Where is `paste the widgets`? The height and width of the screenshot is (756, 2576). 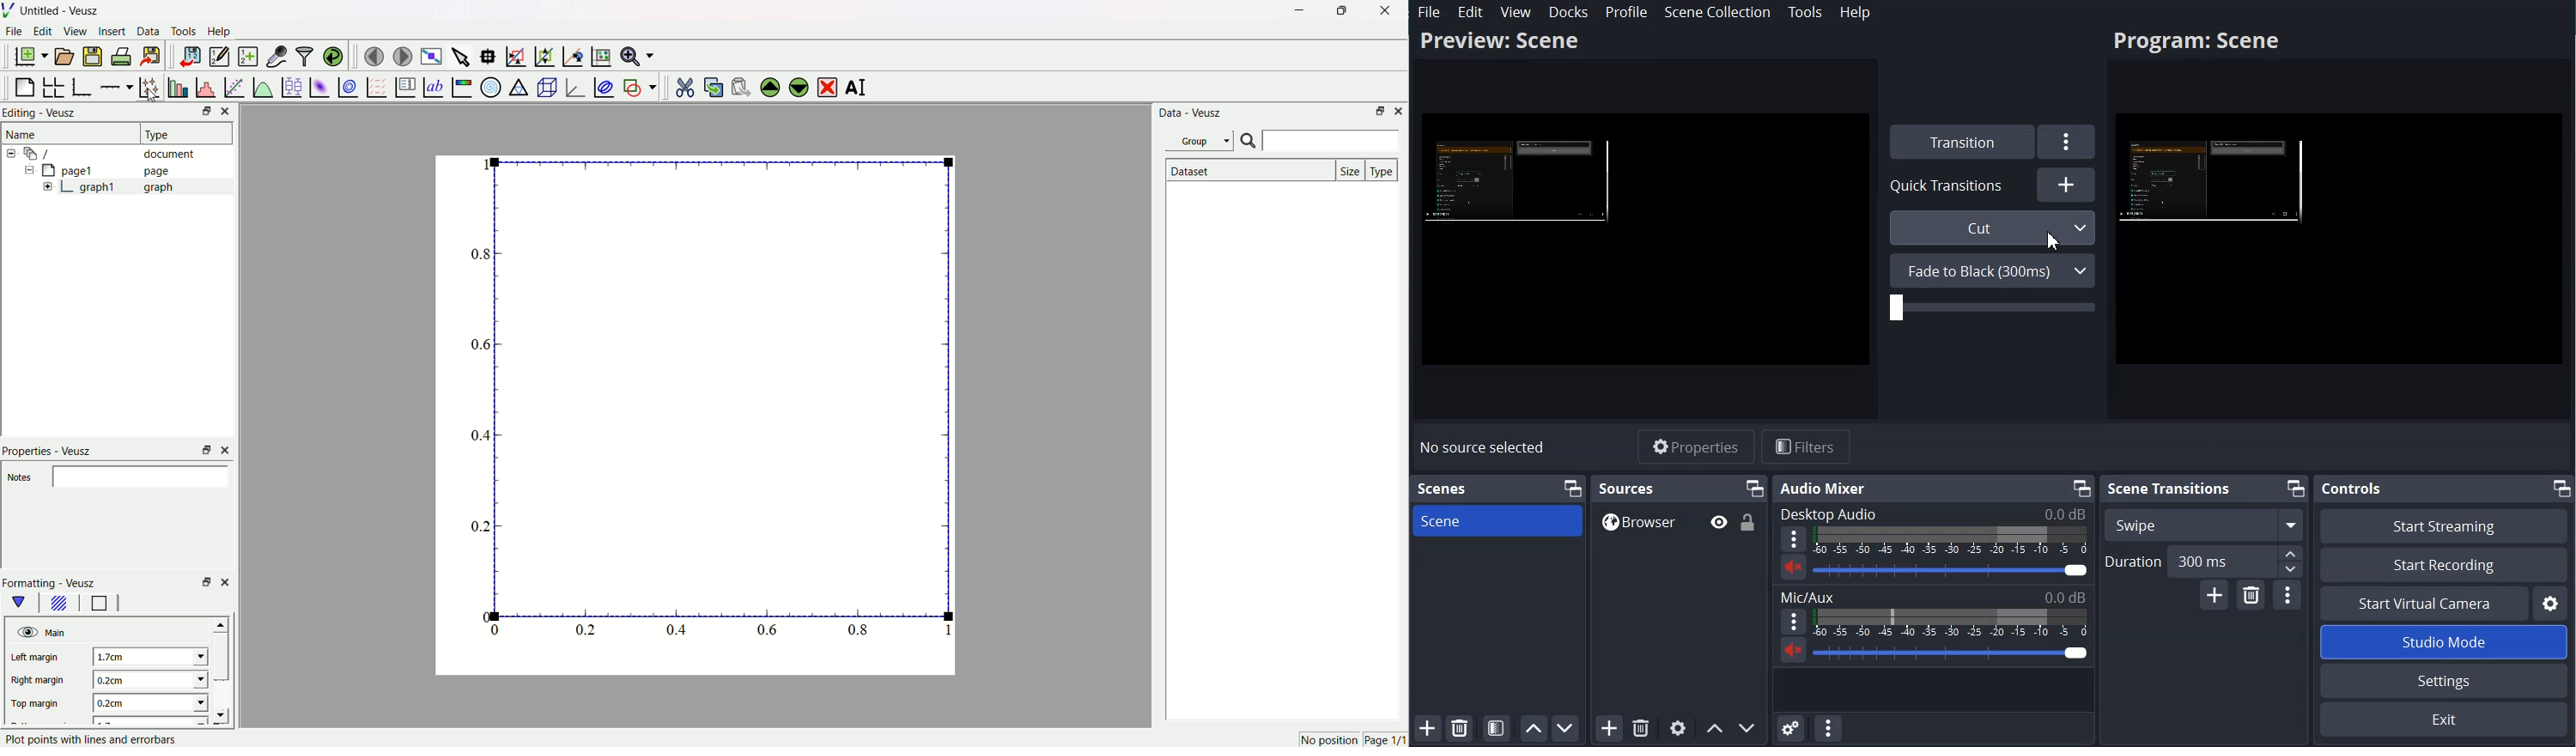 paste the widgets is located at coordinates (742, 85).